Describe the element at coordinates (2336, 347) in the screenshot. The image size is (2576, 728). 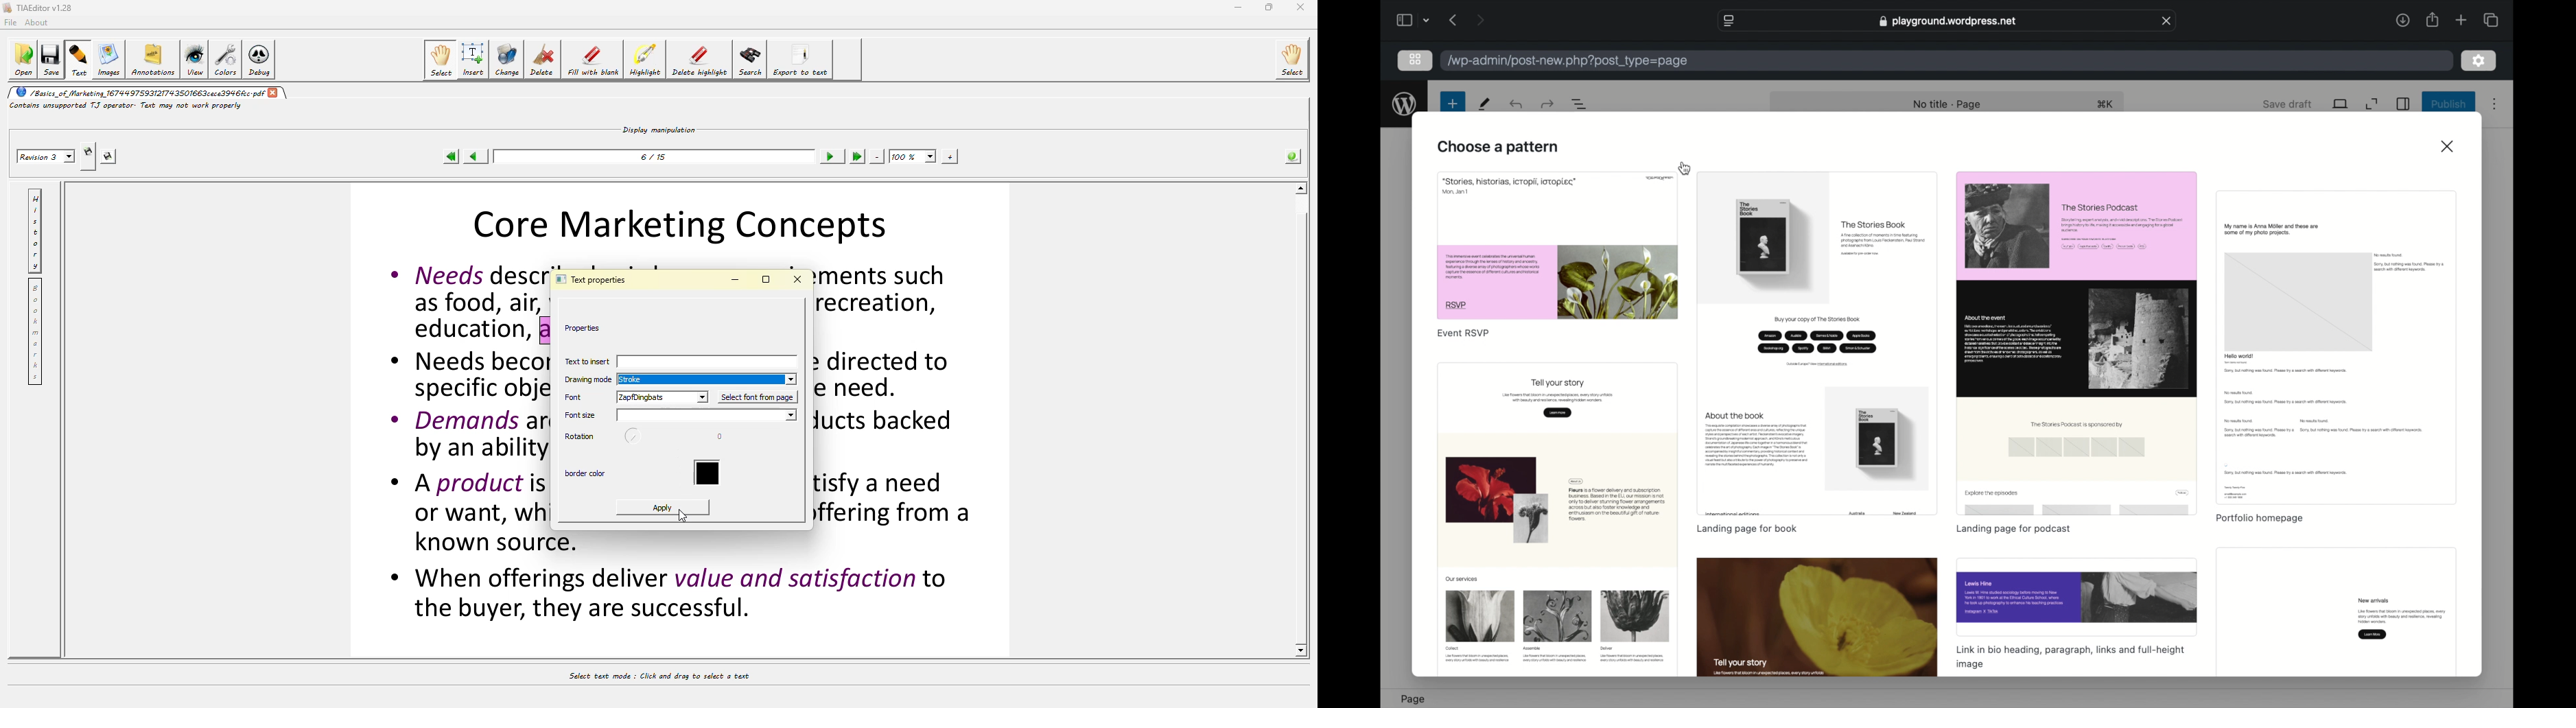
I see `template preview` at that location.